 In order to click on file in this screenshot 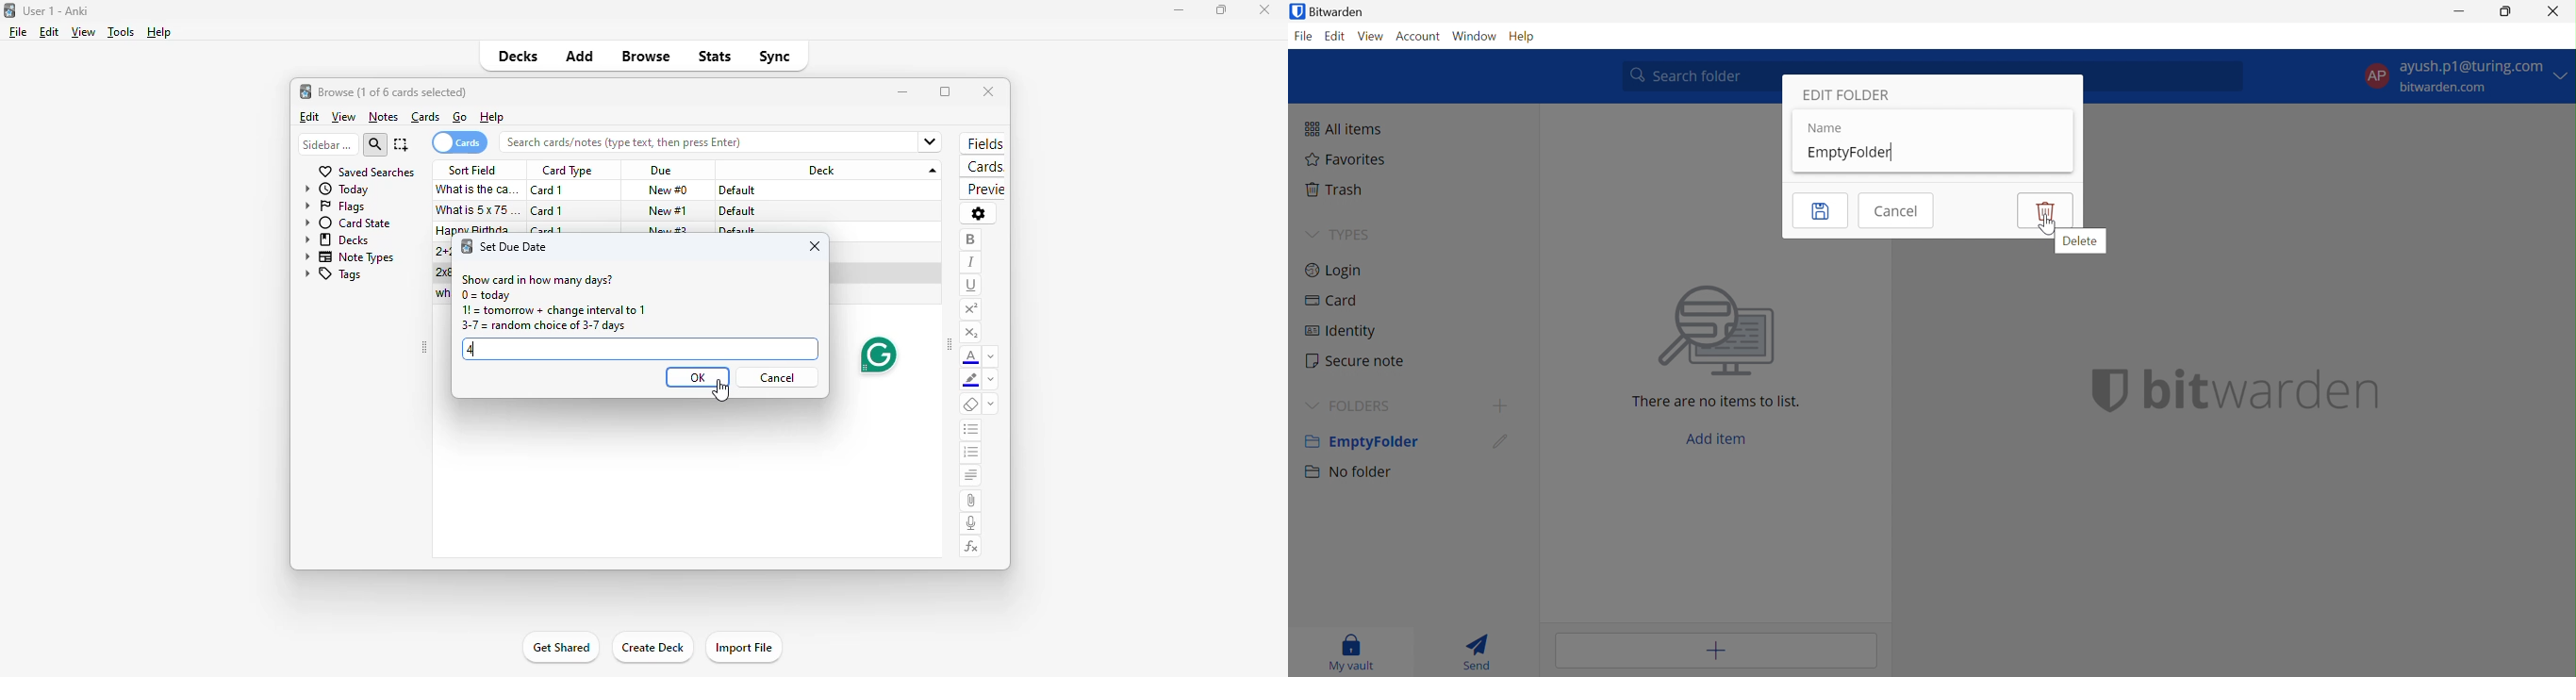, I will do `click(18, 32)`.